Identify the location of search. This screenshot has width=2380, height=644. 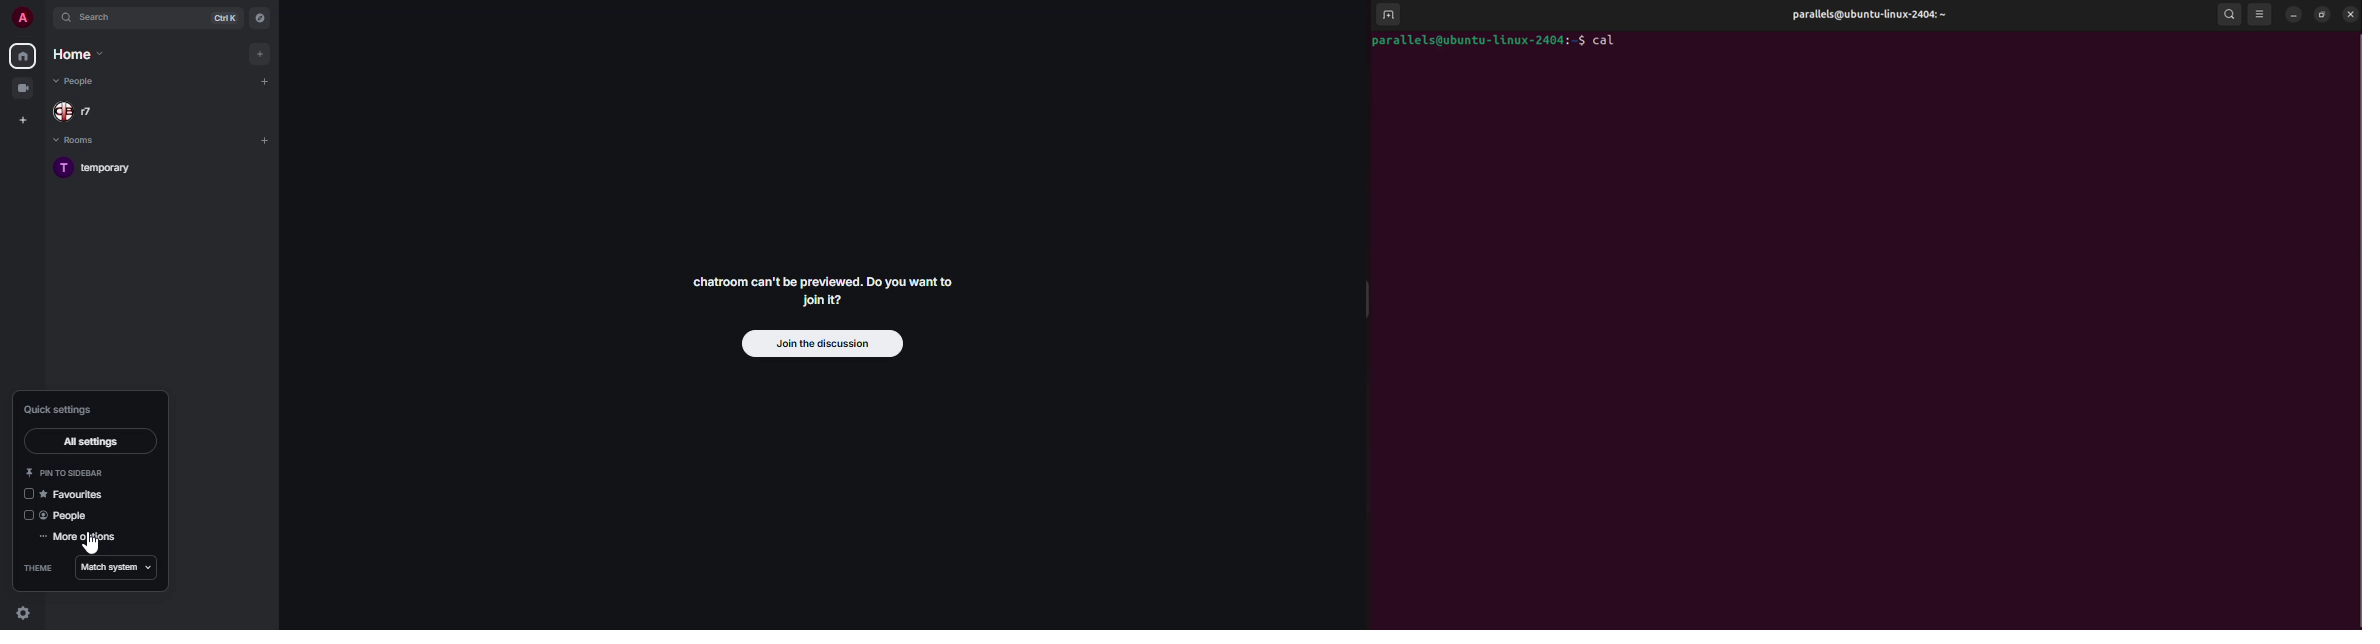
(100, 18).